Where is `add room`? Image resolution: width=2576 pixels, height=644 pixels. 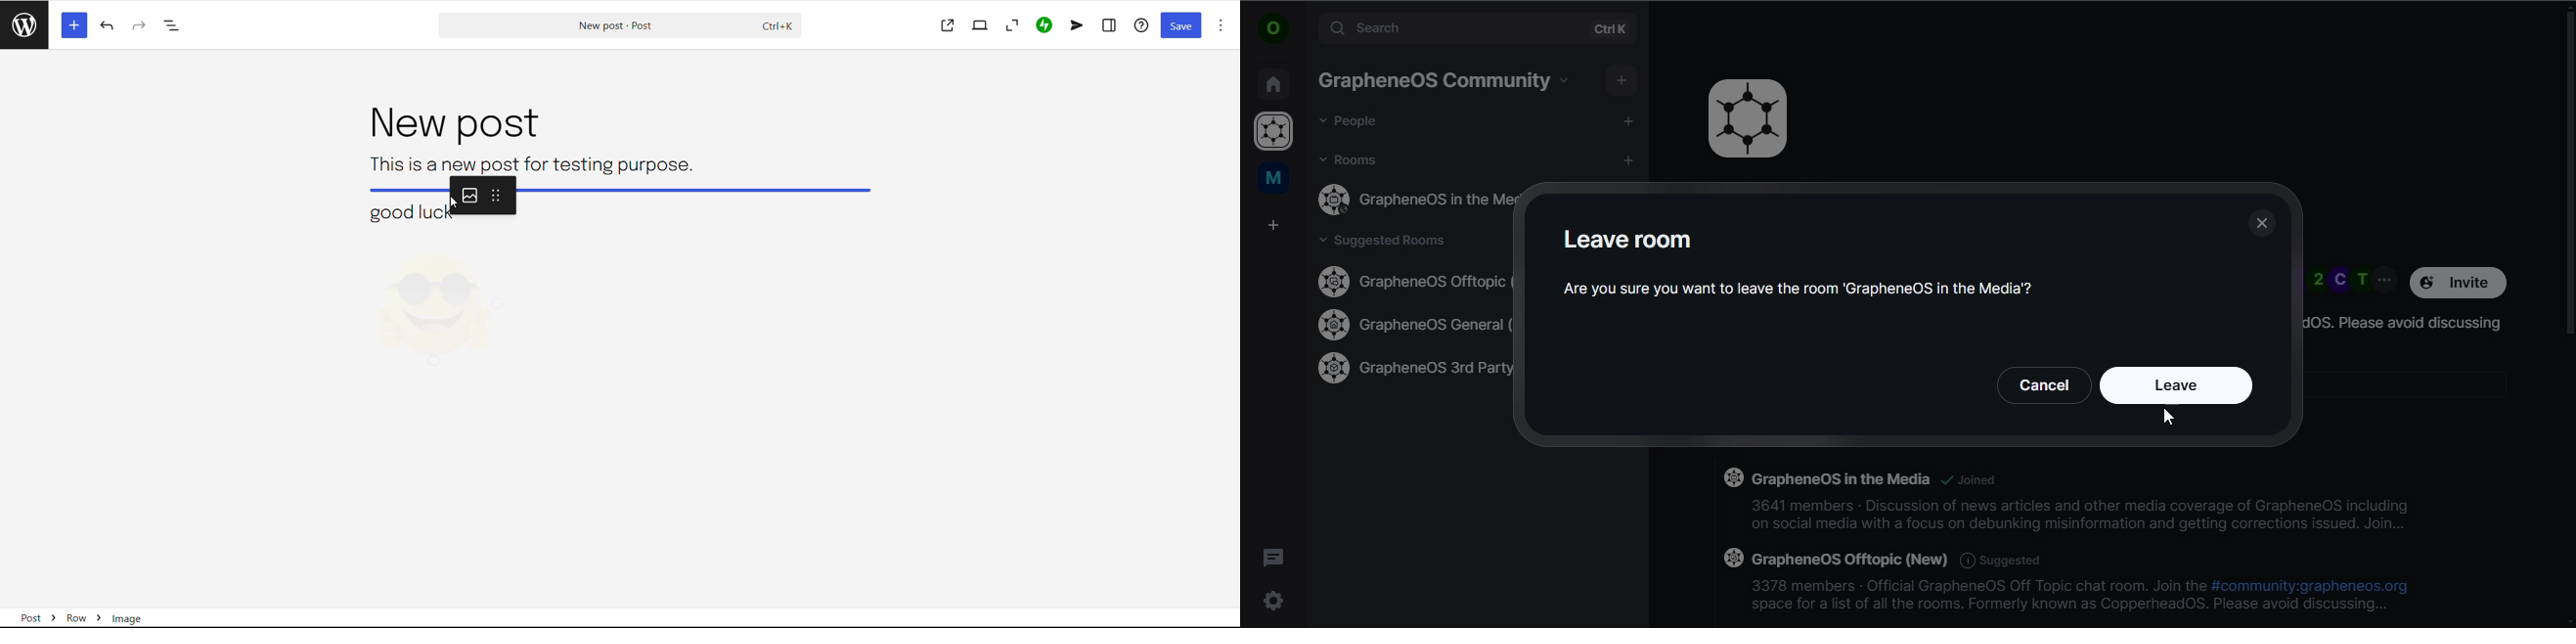 add room is located at coordinates (1631, 161).